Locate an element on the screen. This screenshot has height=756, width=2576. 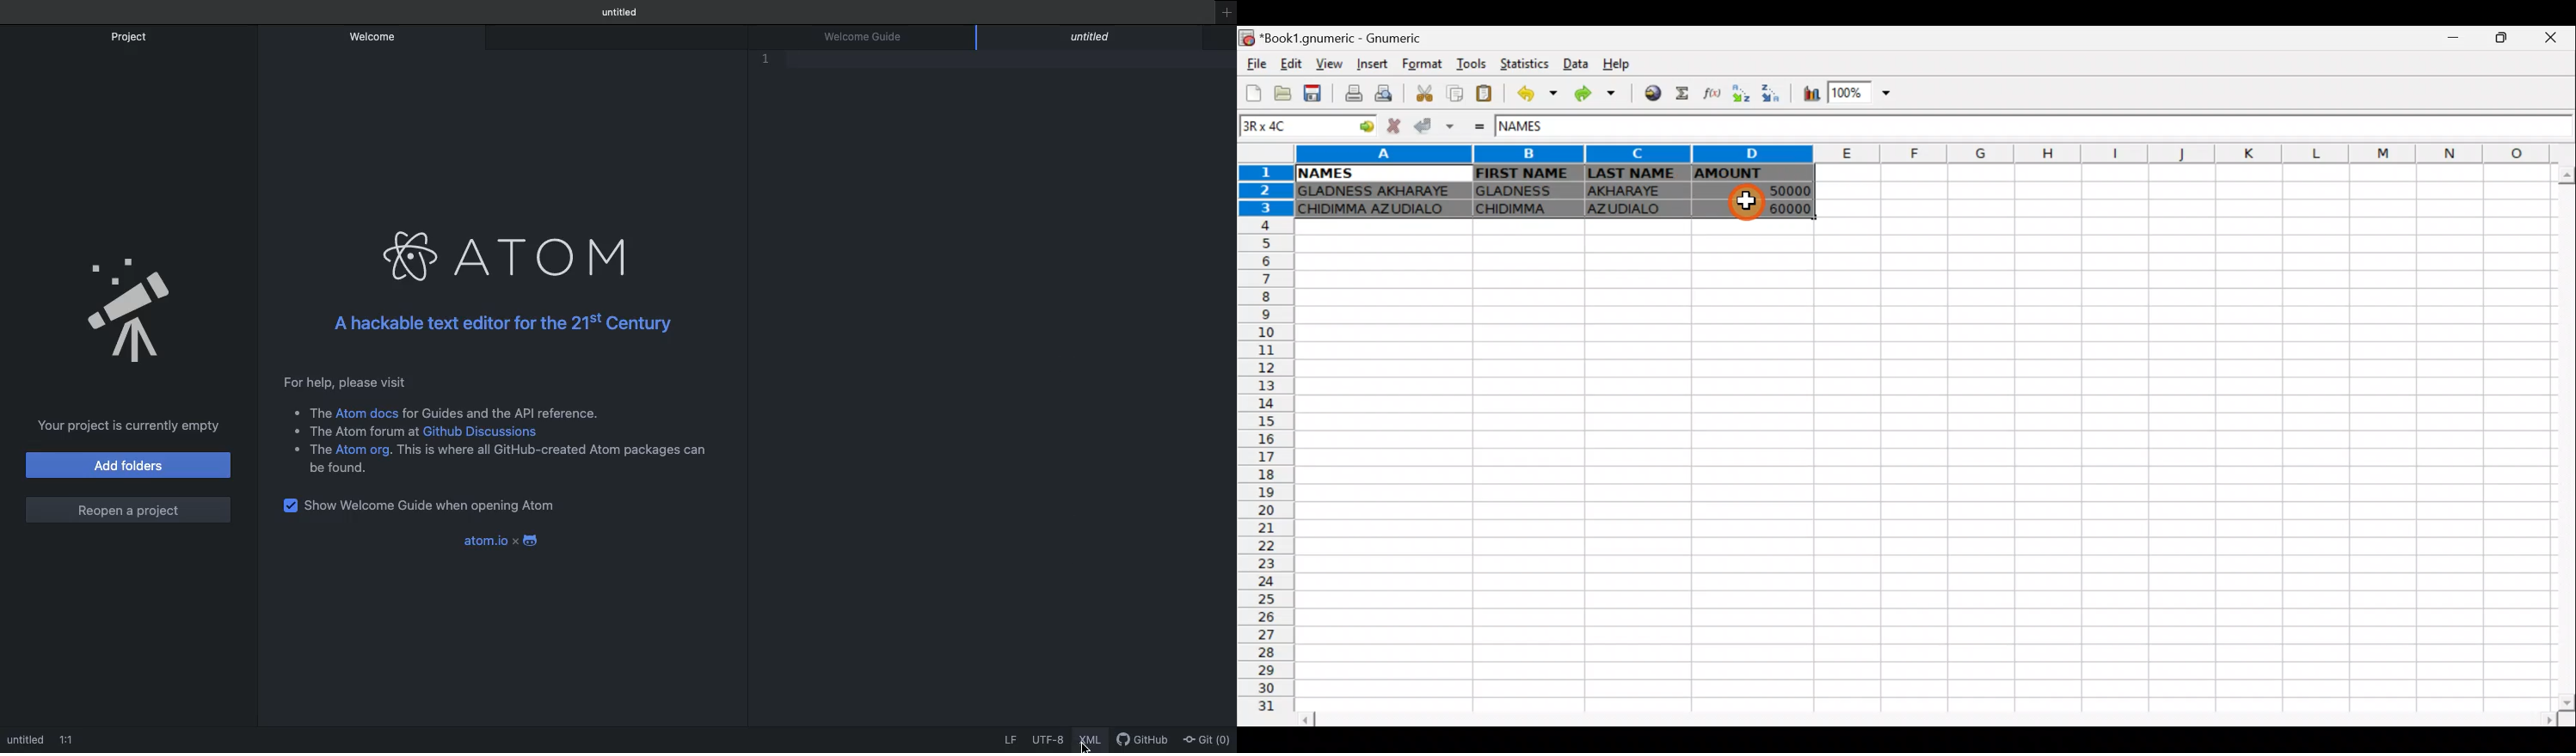
Sum into the current cell is located at coordinates (1684, 94).